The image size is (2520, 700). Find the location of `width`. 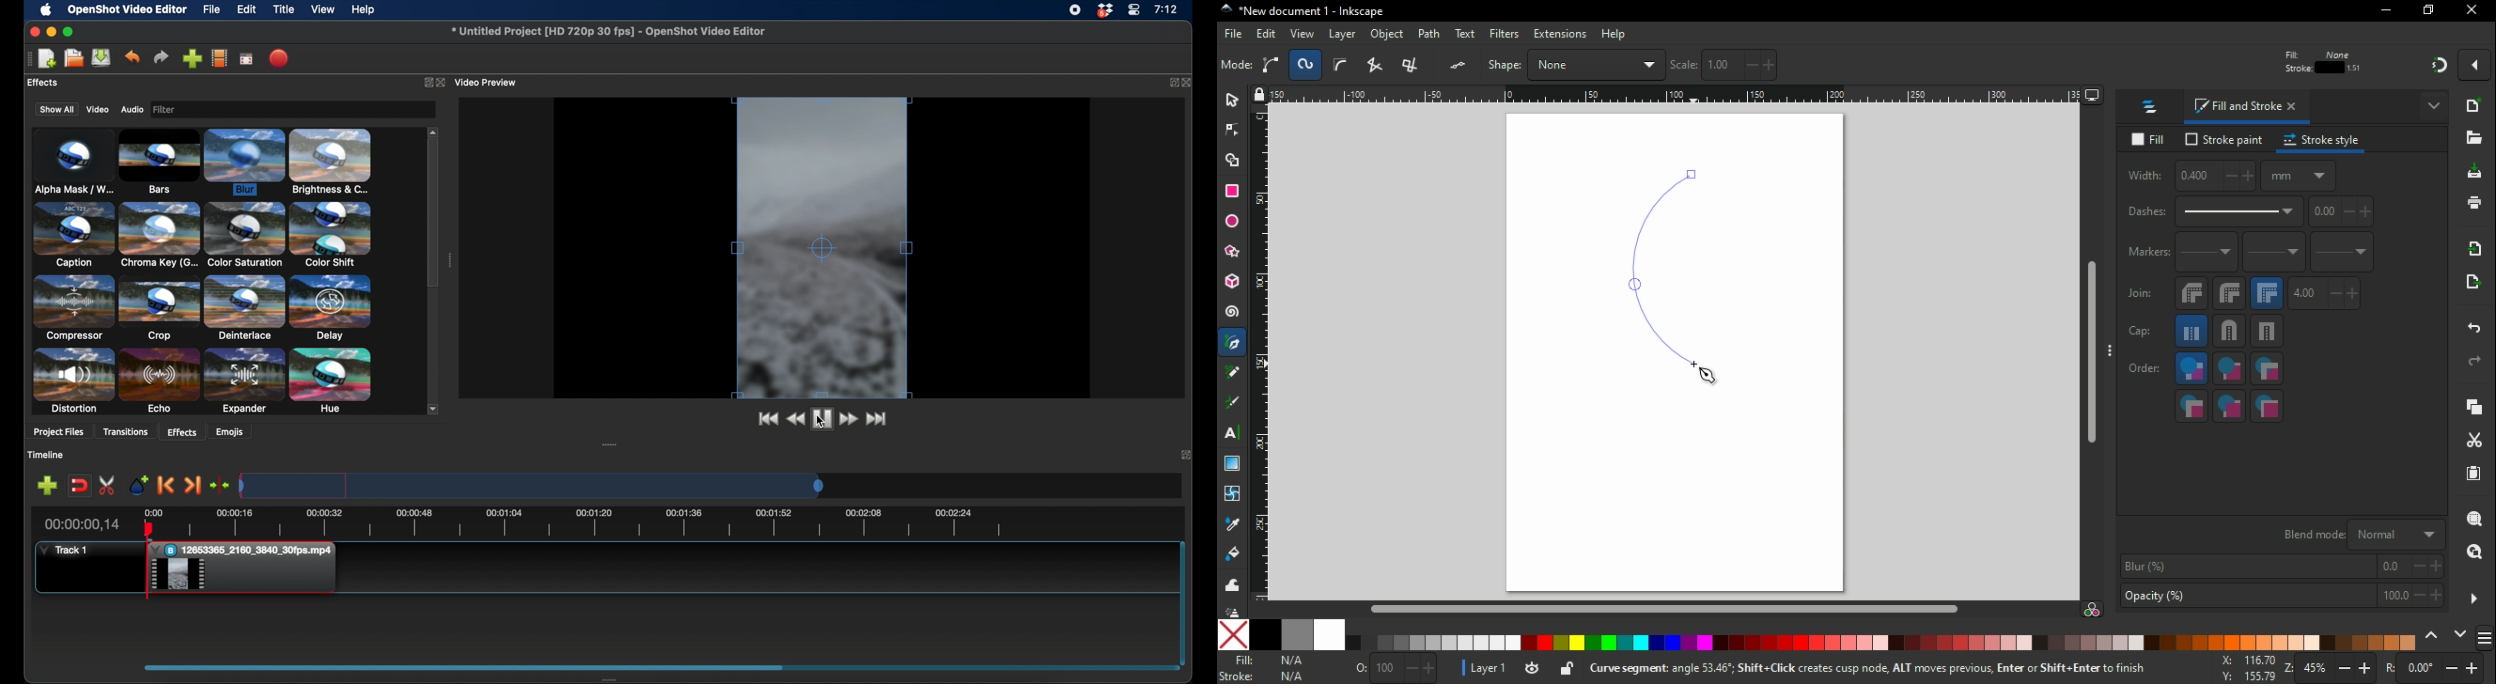

width is located at coordinates (2192, 179).